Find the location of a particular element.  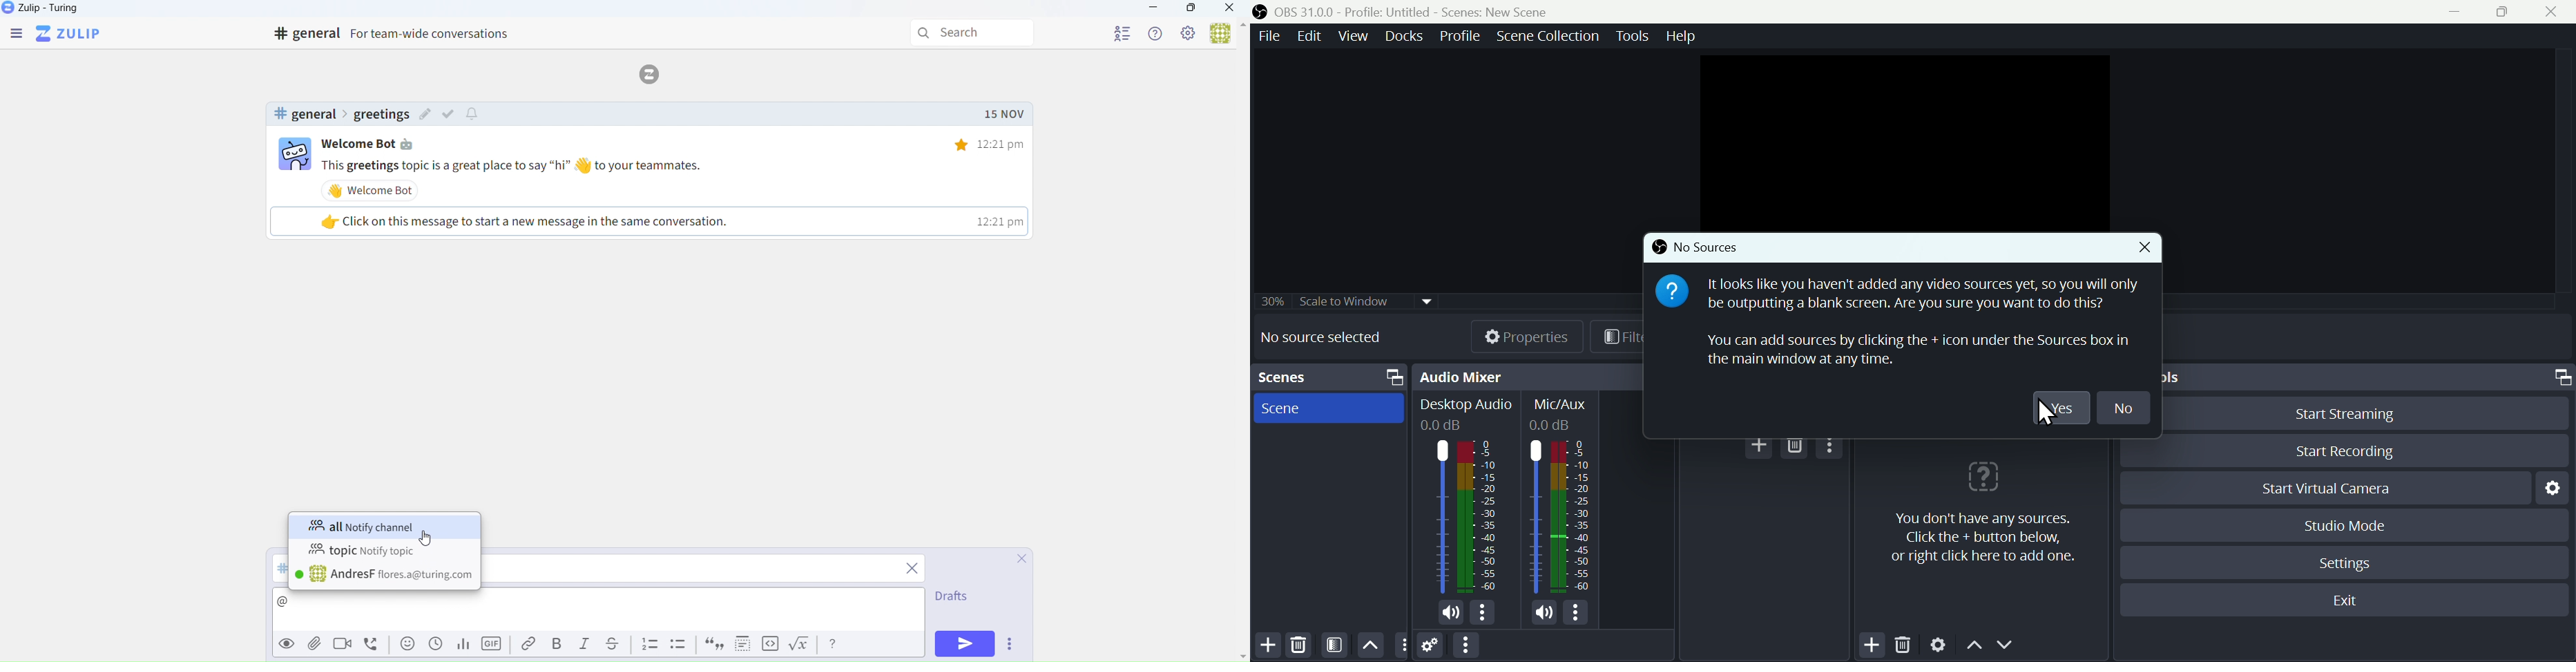

Studio mode is located at coordinates (2346, 523).